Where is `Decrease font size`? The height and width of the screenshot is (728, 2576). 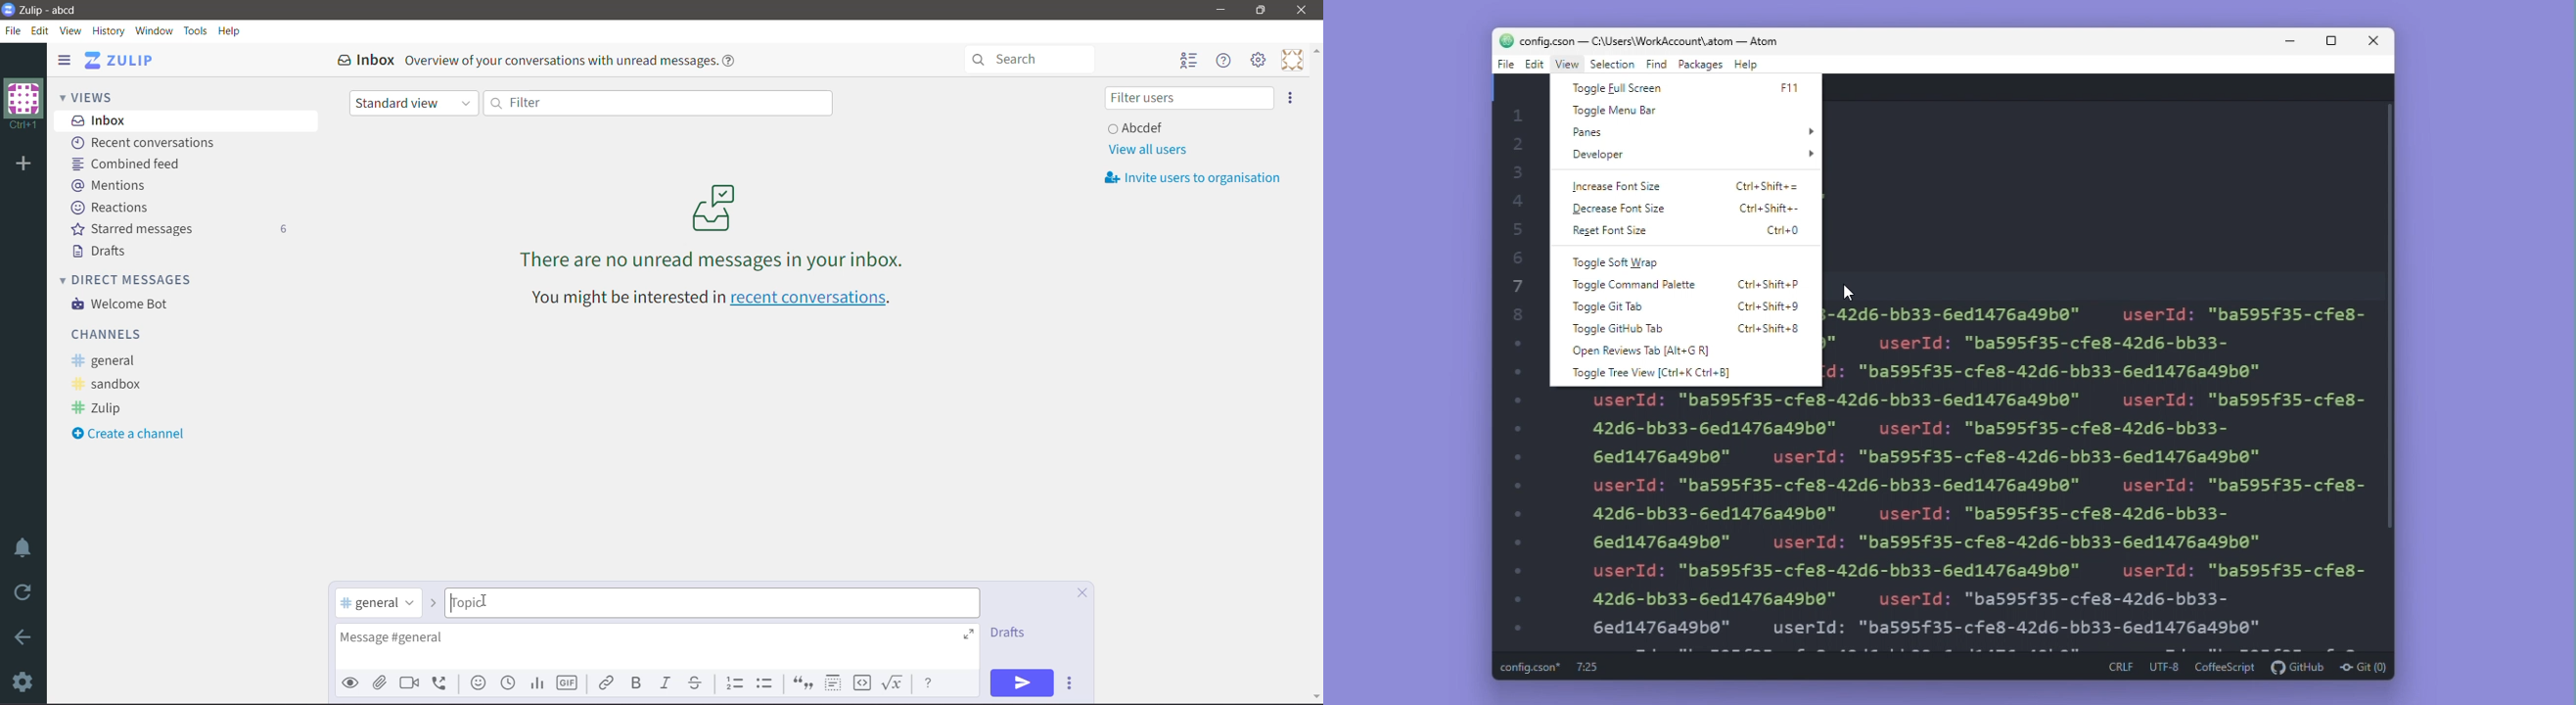 Decrease font size is located at coordinates (1620, 208).